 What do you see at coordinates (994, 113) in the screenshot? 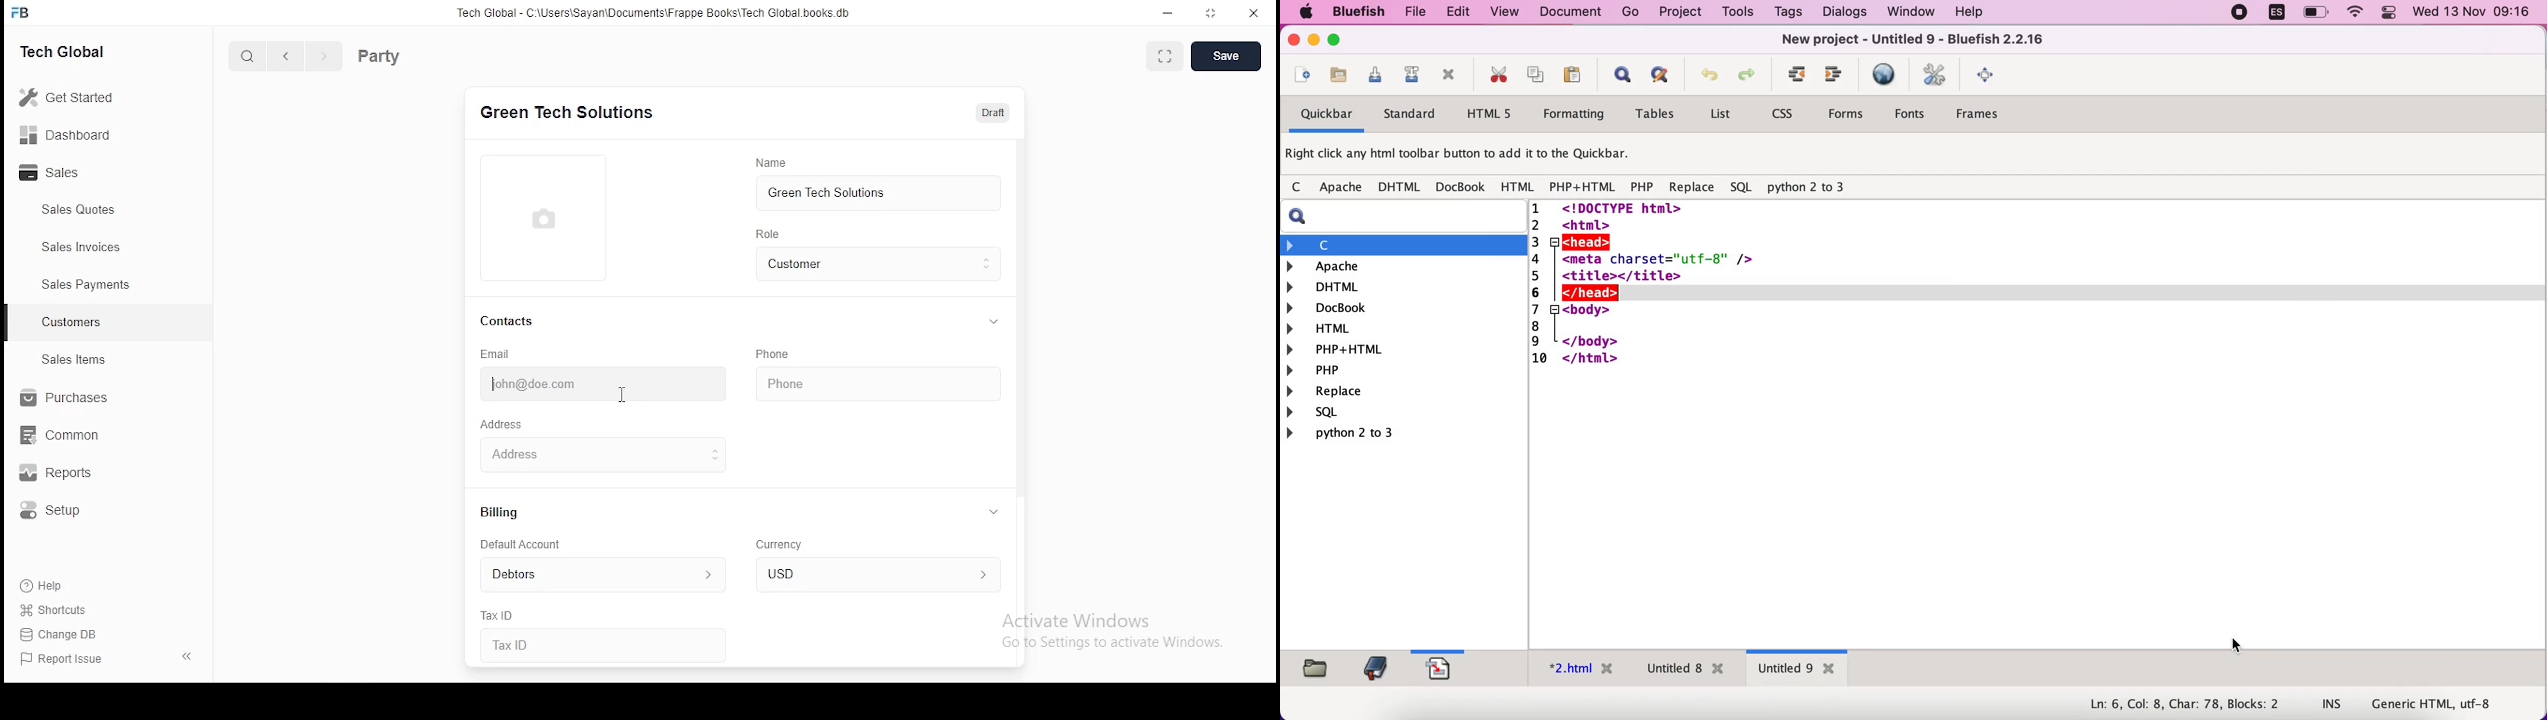
I see `draft` at bounding box center [994, 113].